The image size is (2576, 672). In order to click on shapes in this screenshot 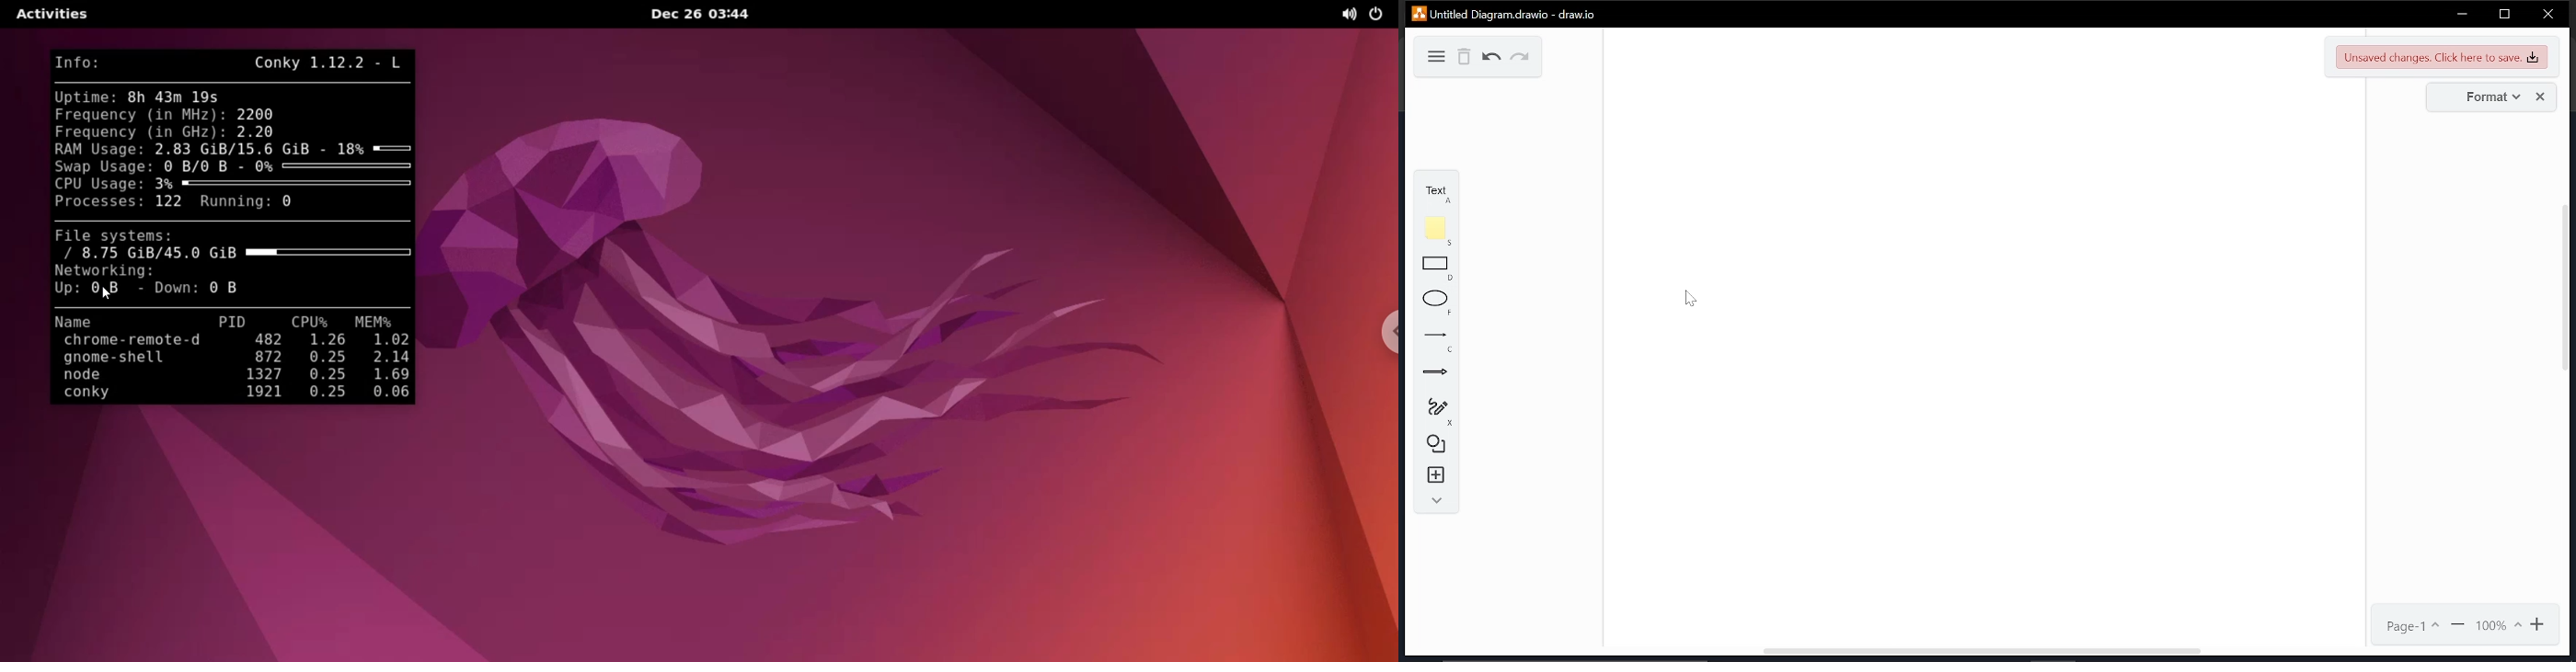, I will do `click(1437, 442)`.